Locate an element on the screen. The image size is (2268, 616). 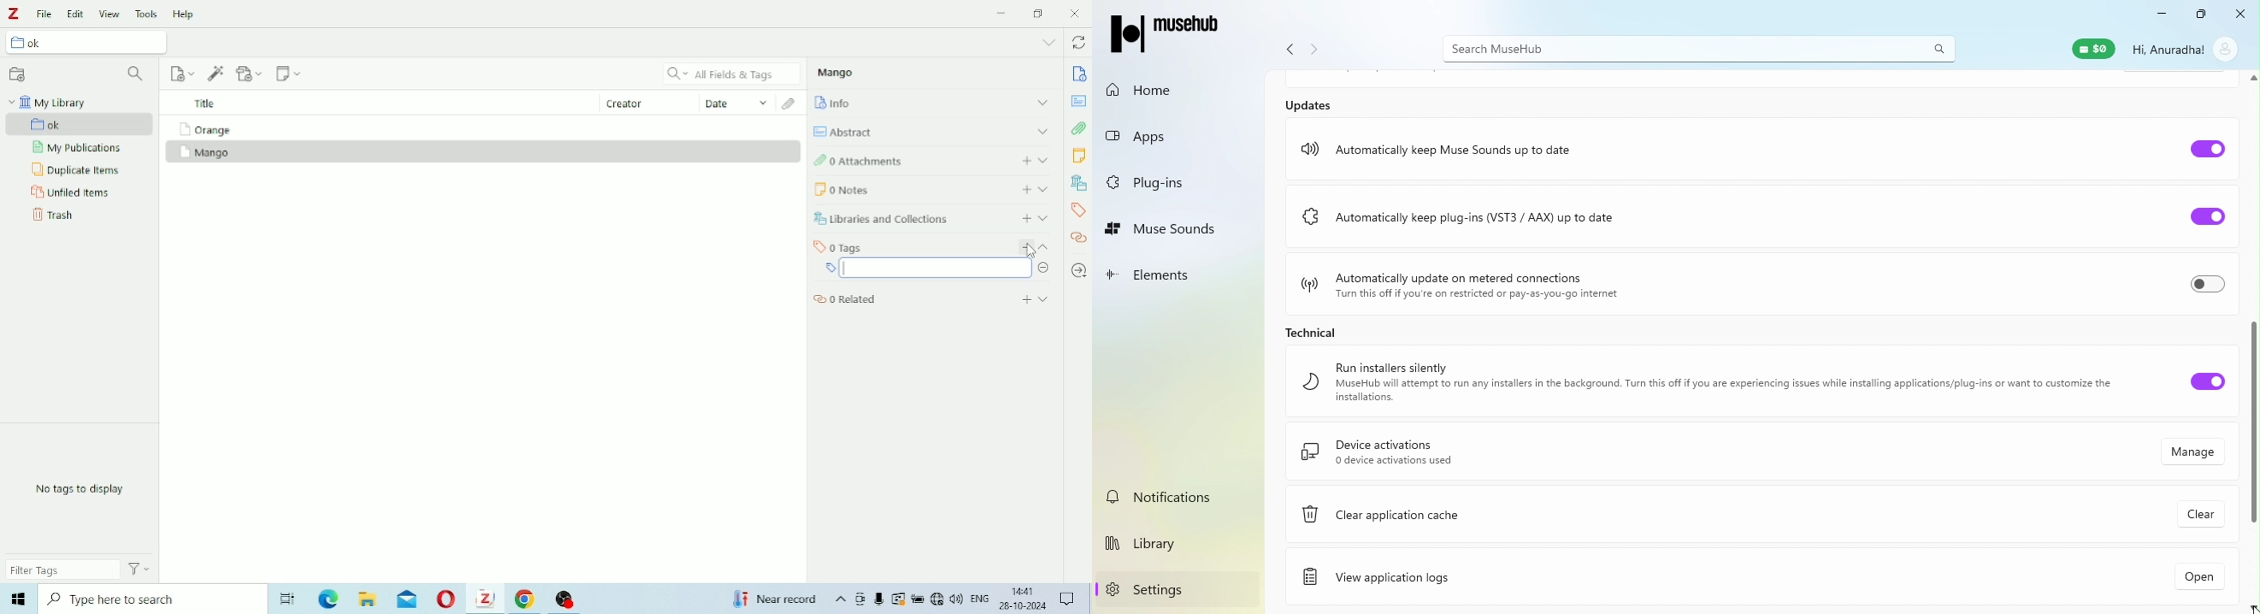
Attachments is located at coordinates (932, 159).